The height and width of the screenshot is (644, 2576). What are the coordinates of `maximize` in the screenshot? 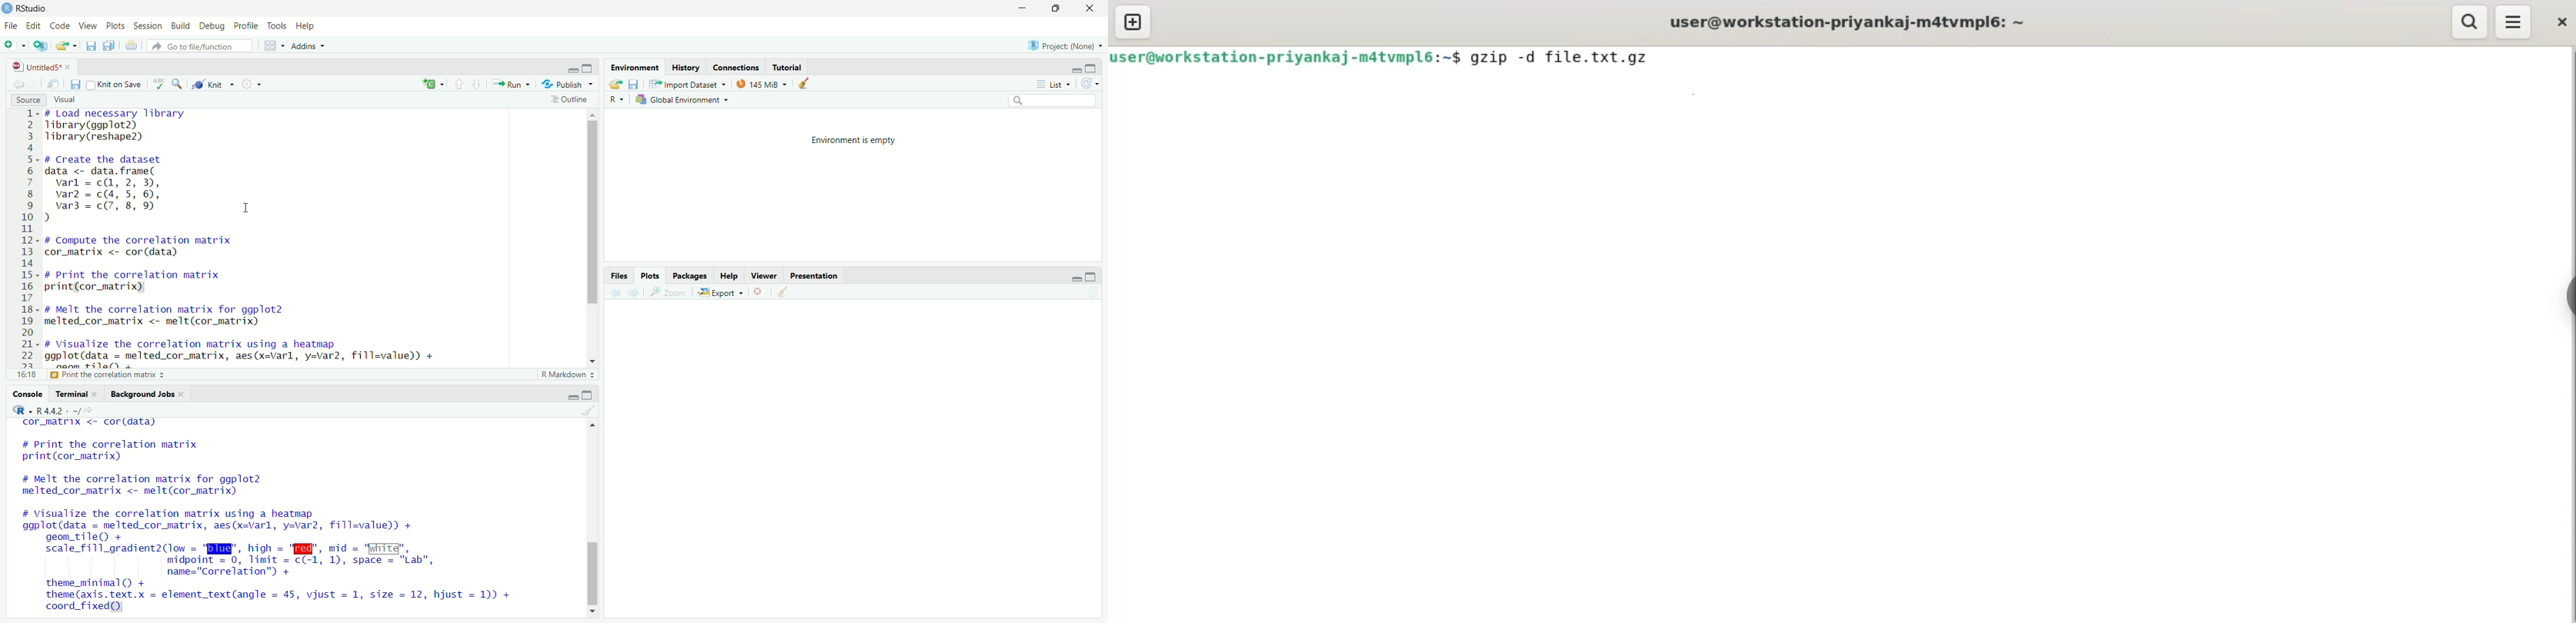 It's located at (589, 395).